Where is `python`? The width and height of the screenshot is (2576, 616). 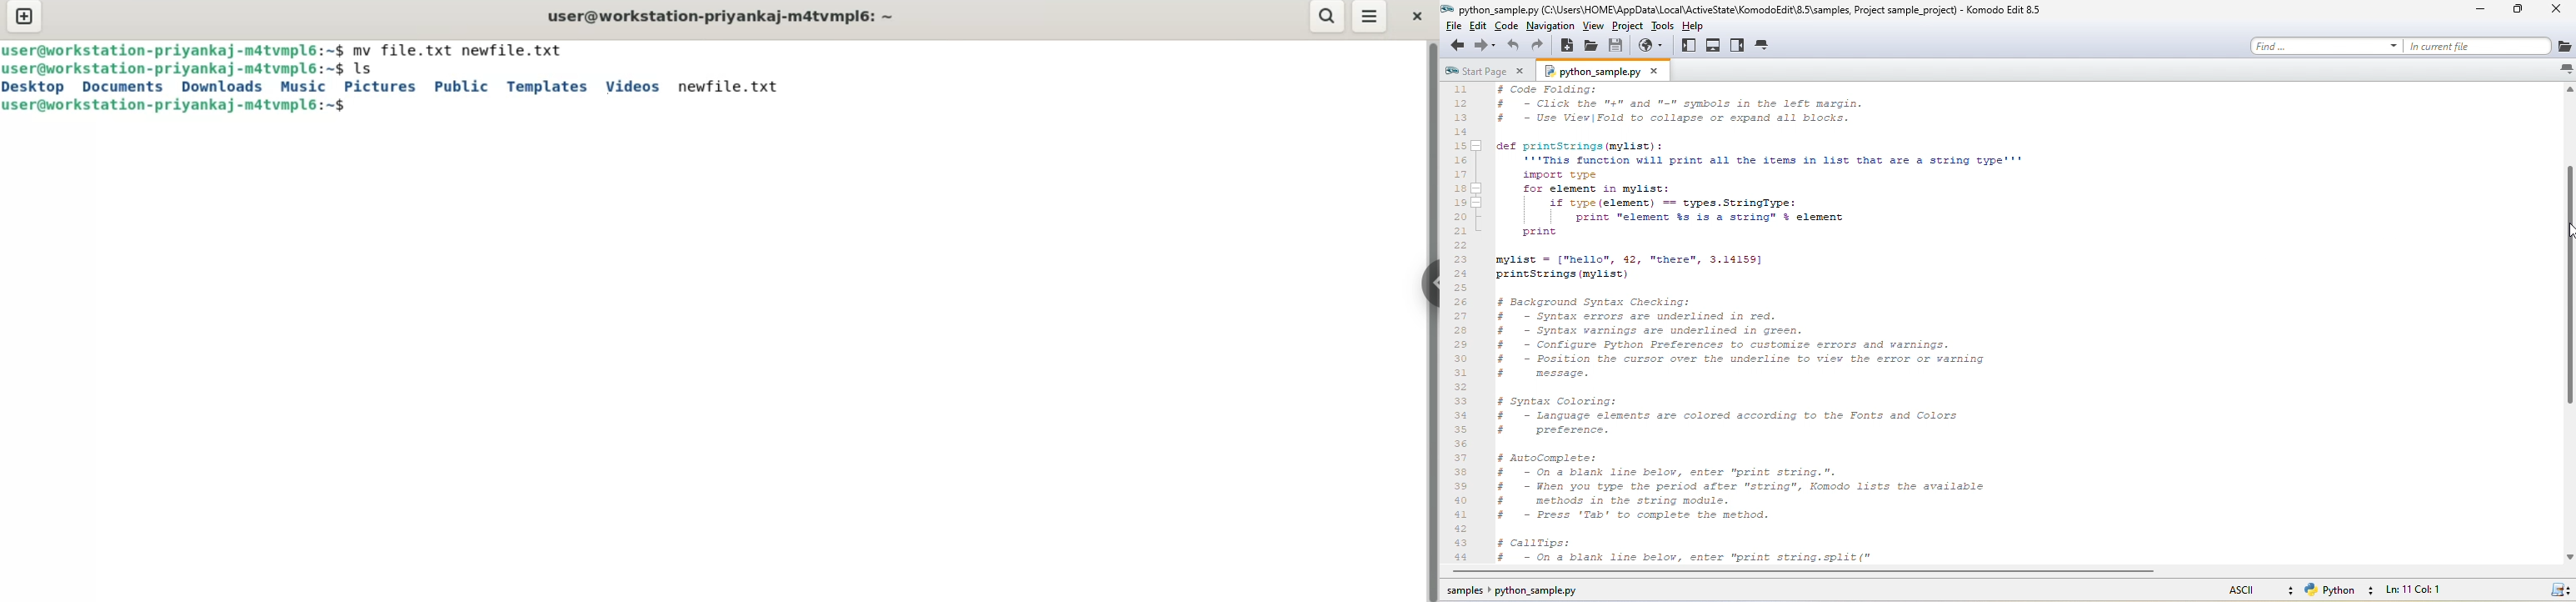
python is located at coordinates (2340, 590).